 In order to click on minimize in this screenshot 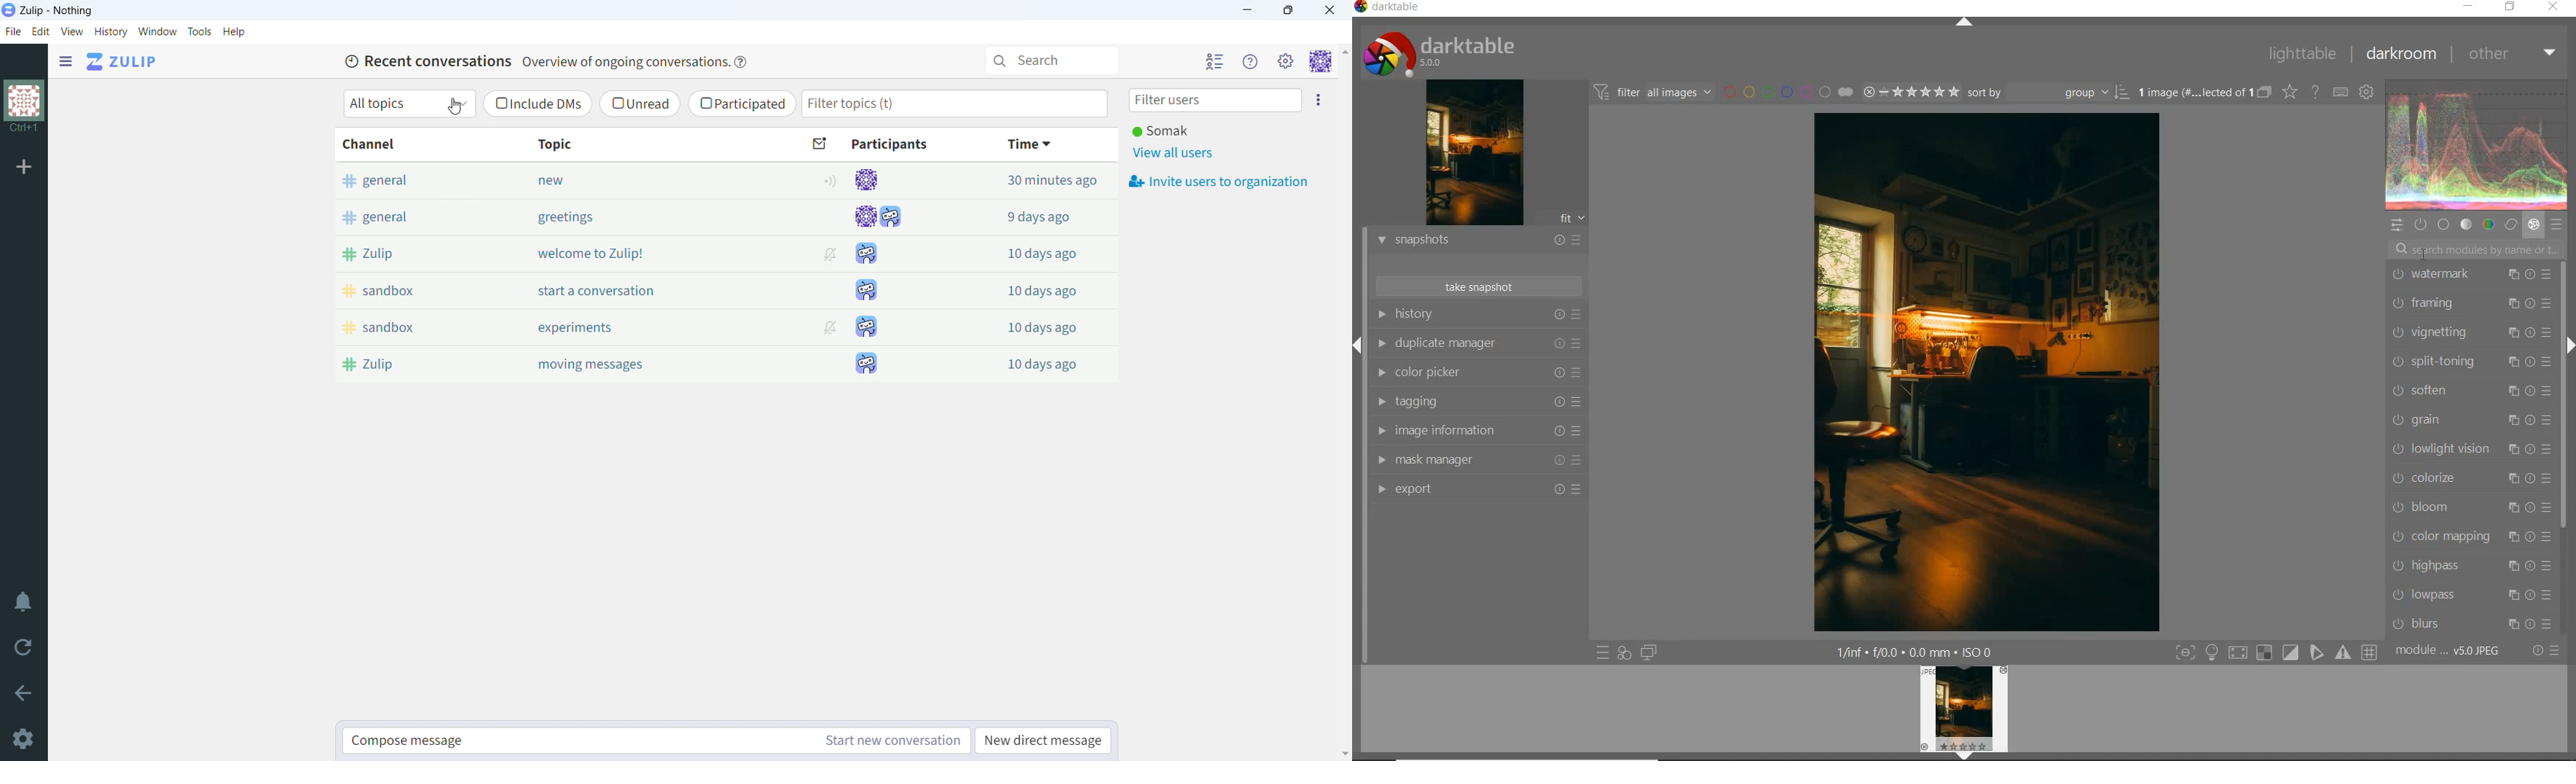, I will do `click(1248, 10)`.